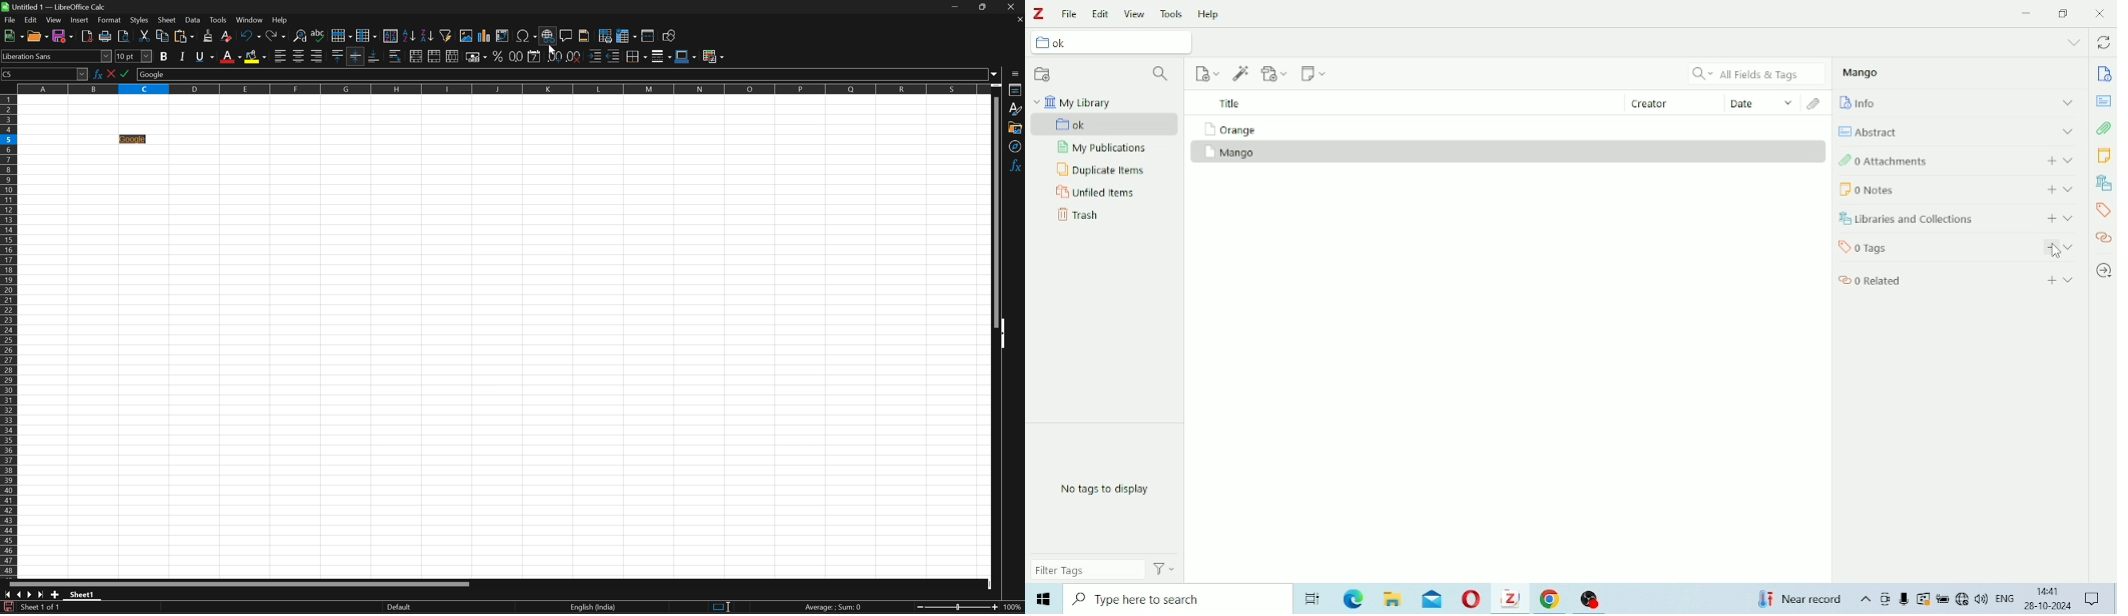  Describe the element at coordinates (2103, 157) in the screenshot. I see `Notes` at that location.